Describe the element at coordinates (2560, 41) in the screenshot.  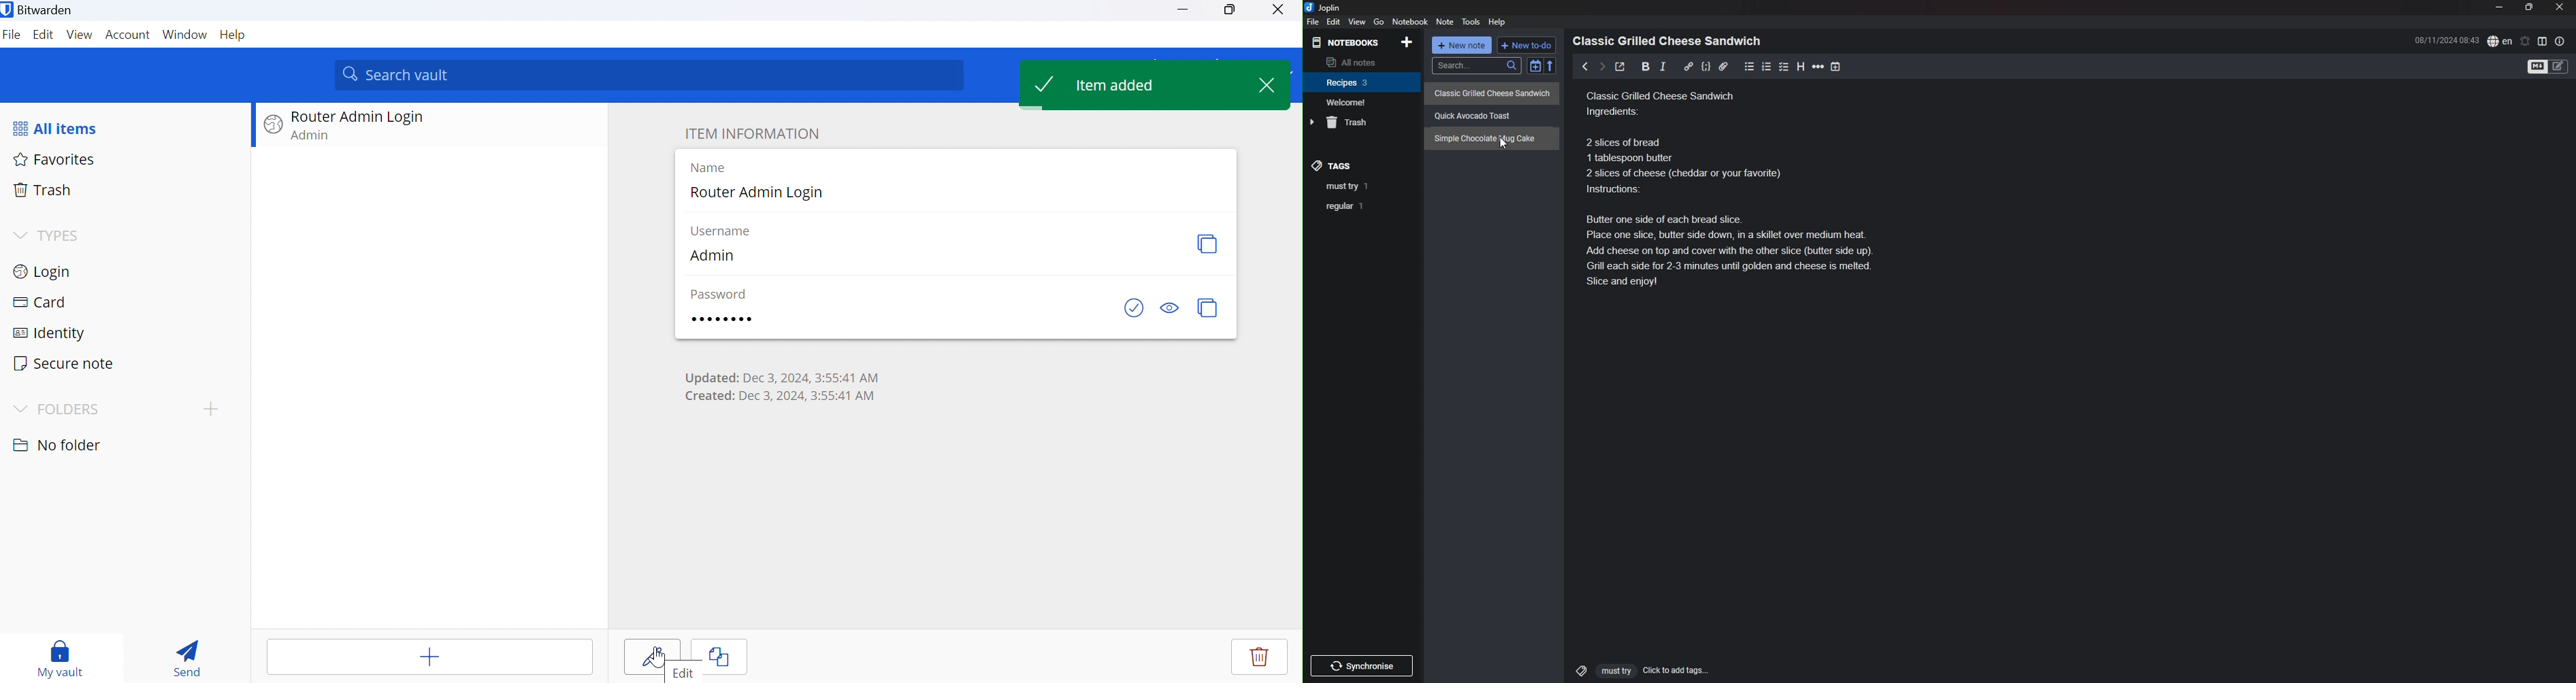
I see `note properties` at that location.